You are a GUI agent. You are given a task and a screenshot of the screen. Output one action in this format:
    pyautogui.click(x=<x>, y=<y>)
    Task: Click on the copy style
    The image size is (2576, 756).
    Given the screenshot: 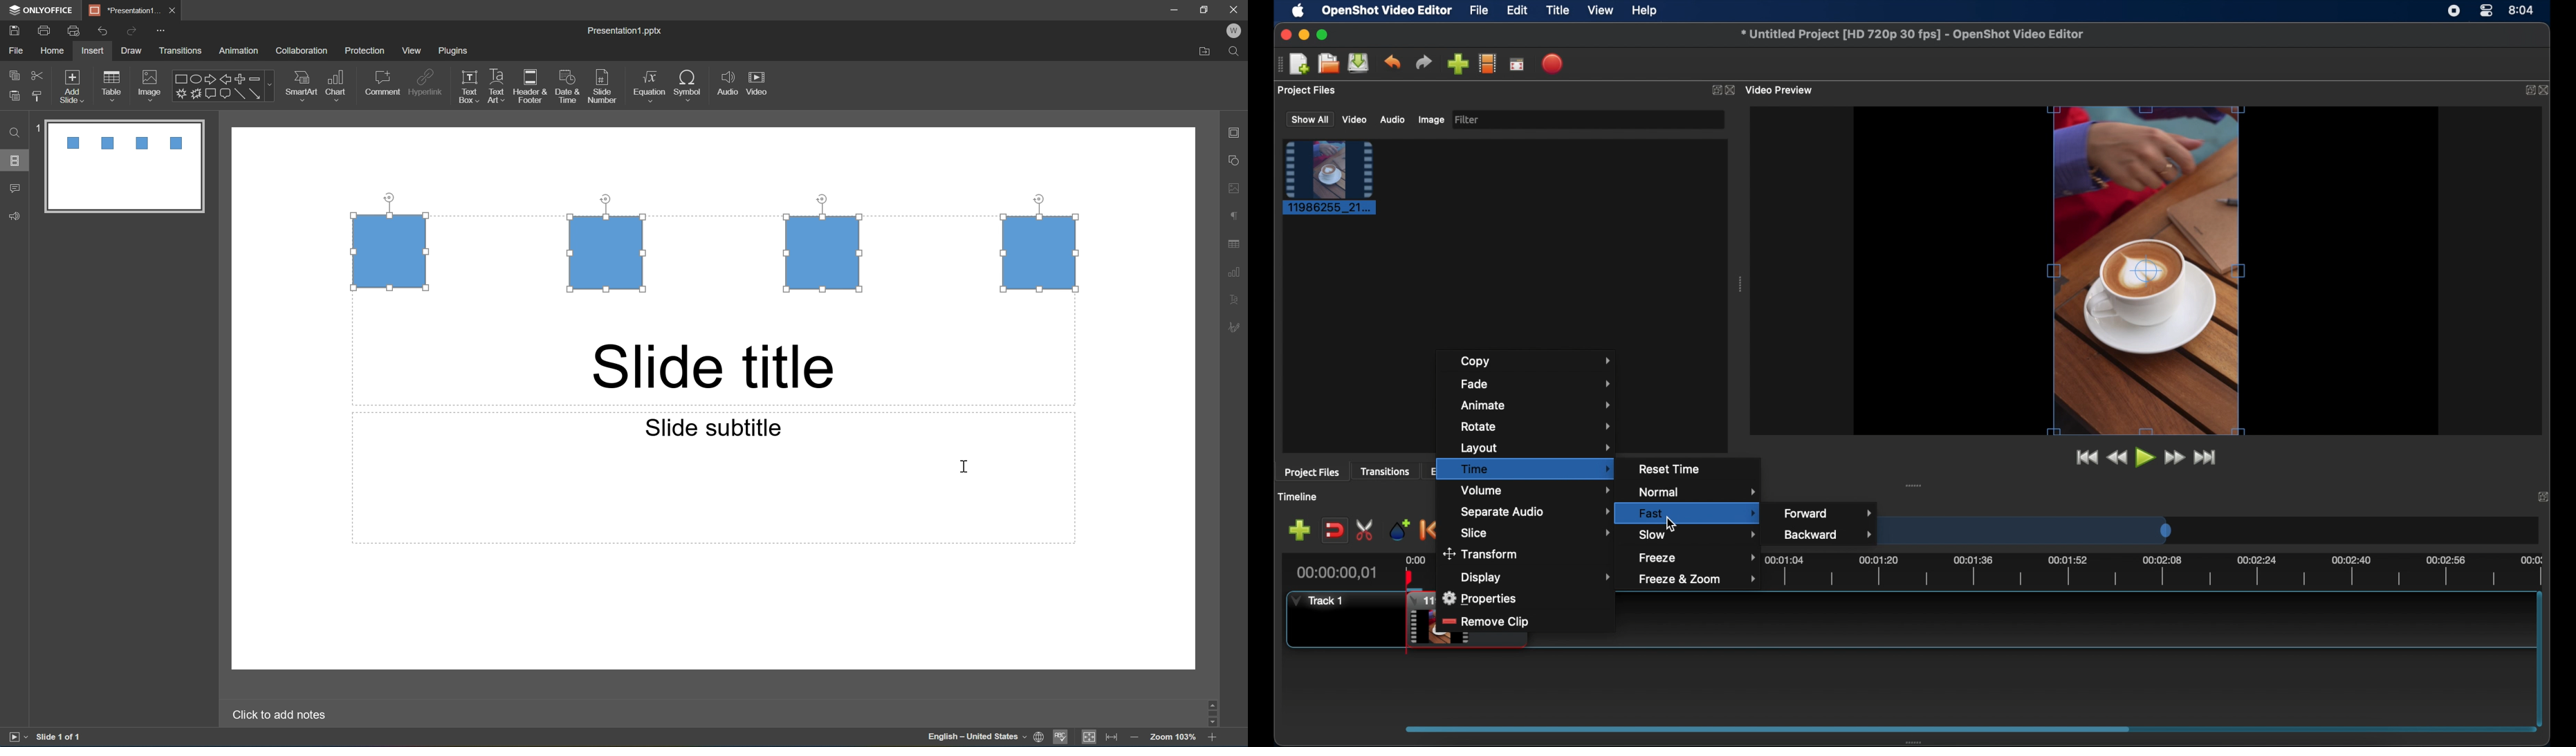 What is the action you would take?
    pyautogui.click(x=38, y=96)
    